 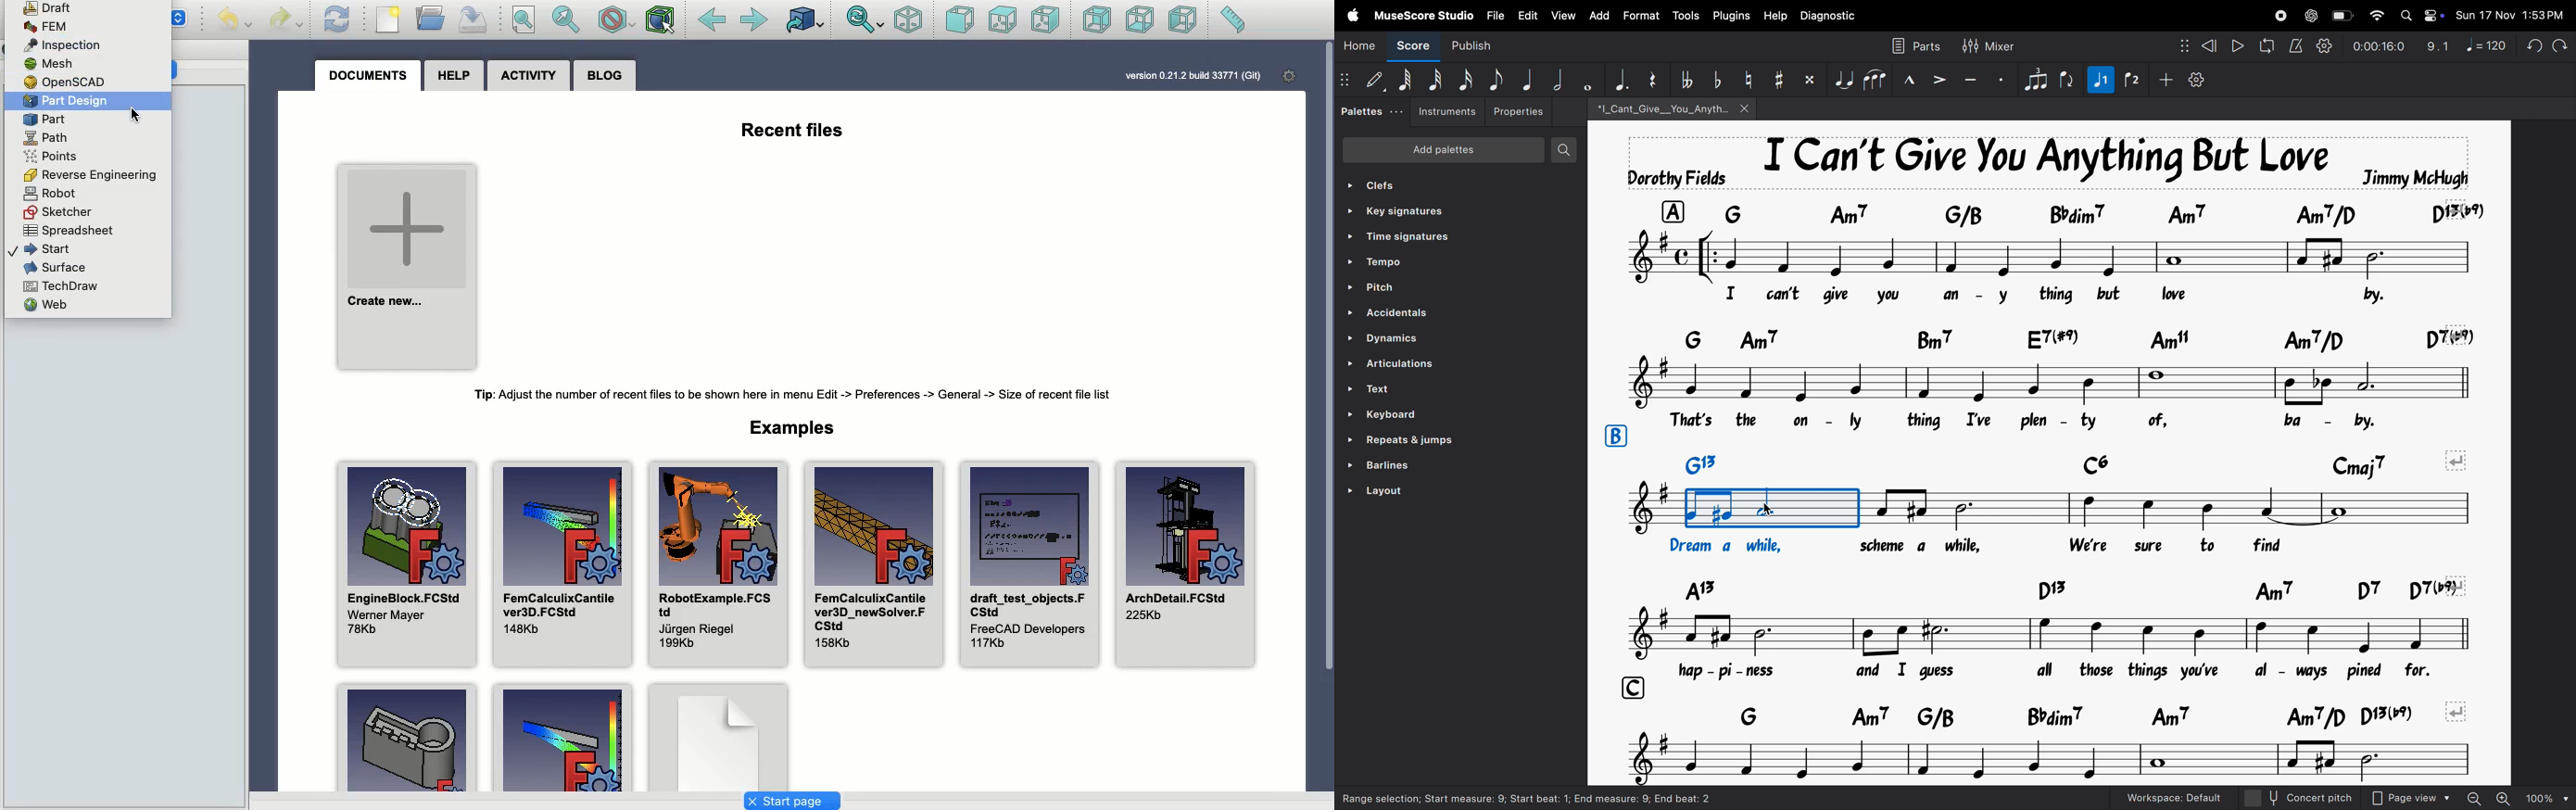 I want to click on Start page, so click(x=791, y=802).